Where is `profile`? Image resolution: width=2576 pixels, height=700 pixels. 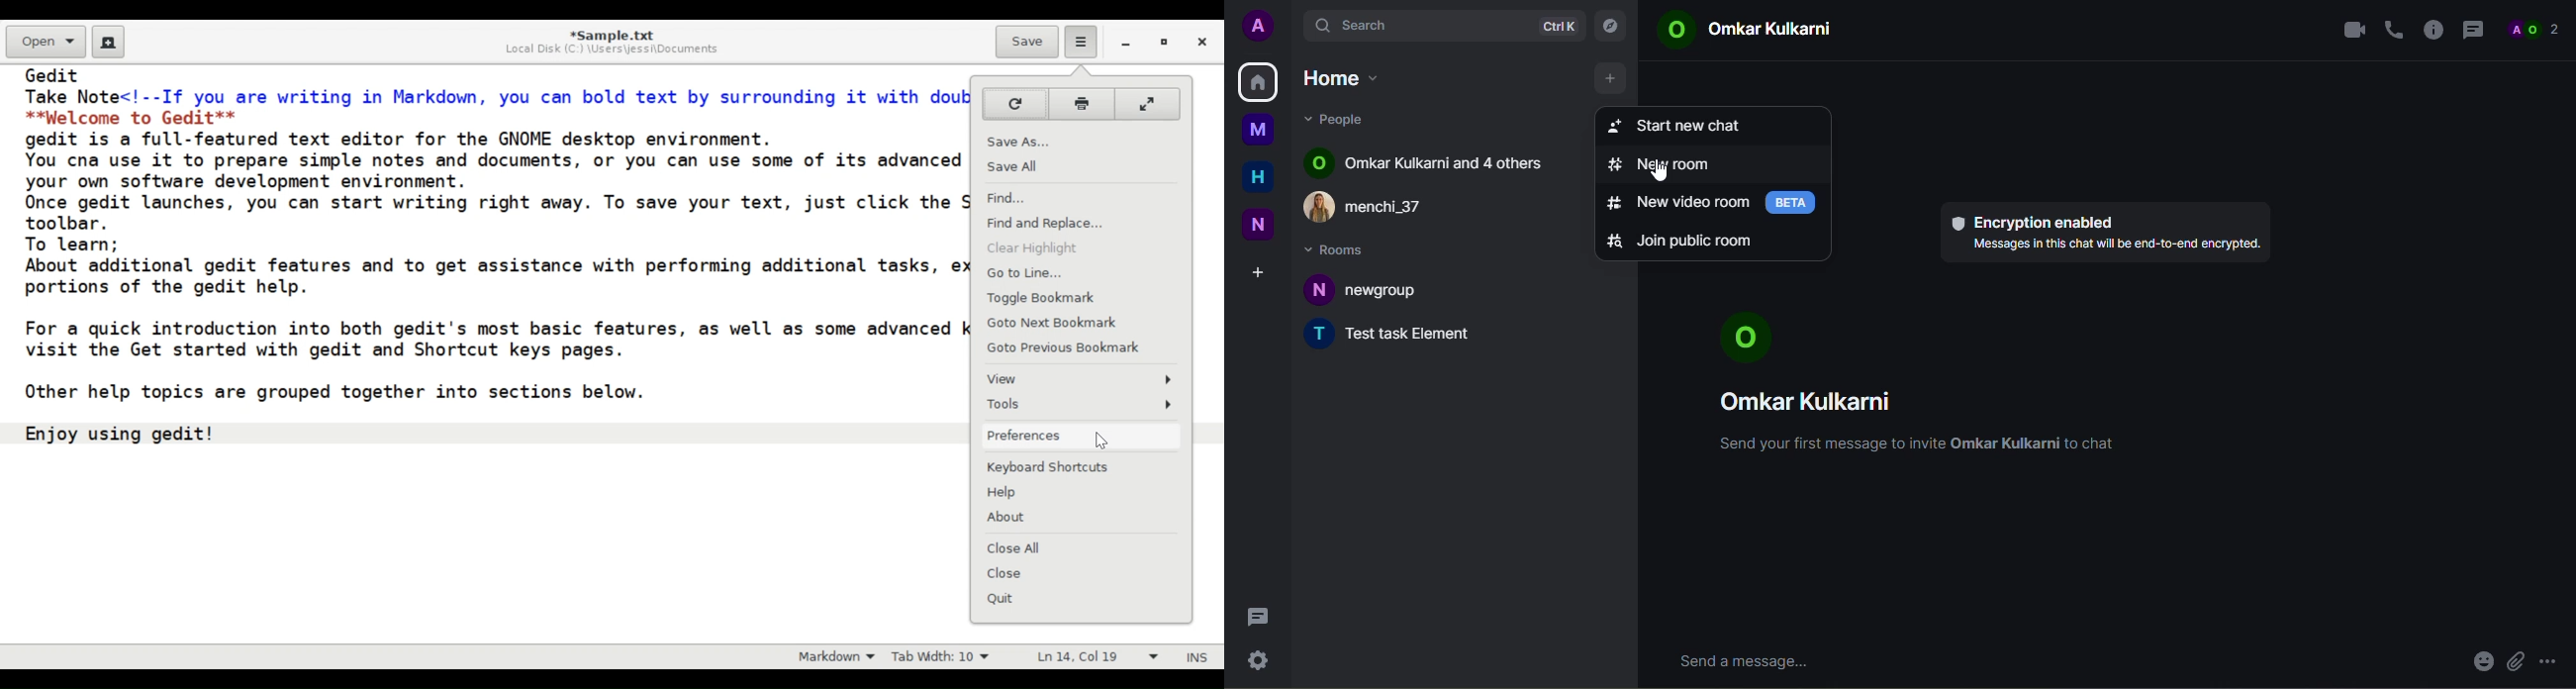 profile is located at coordinates (1261, 25).